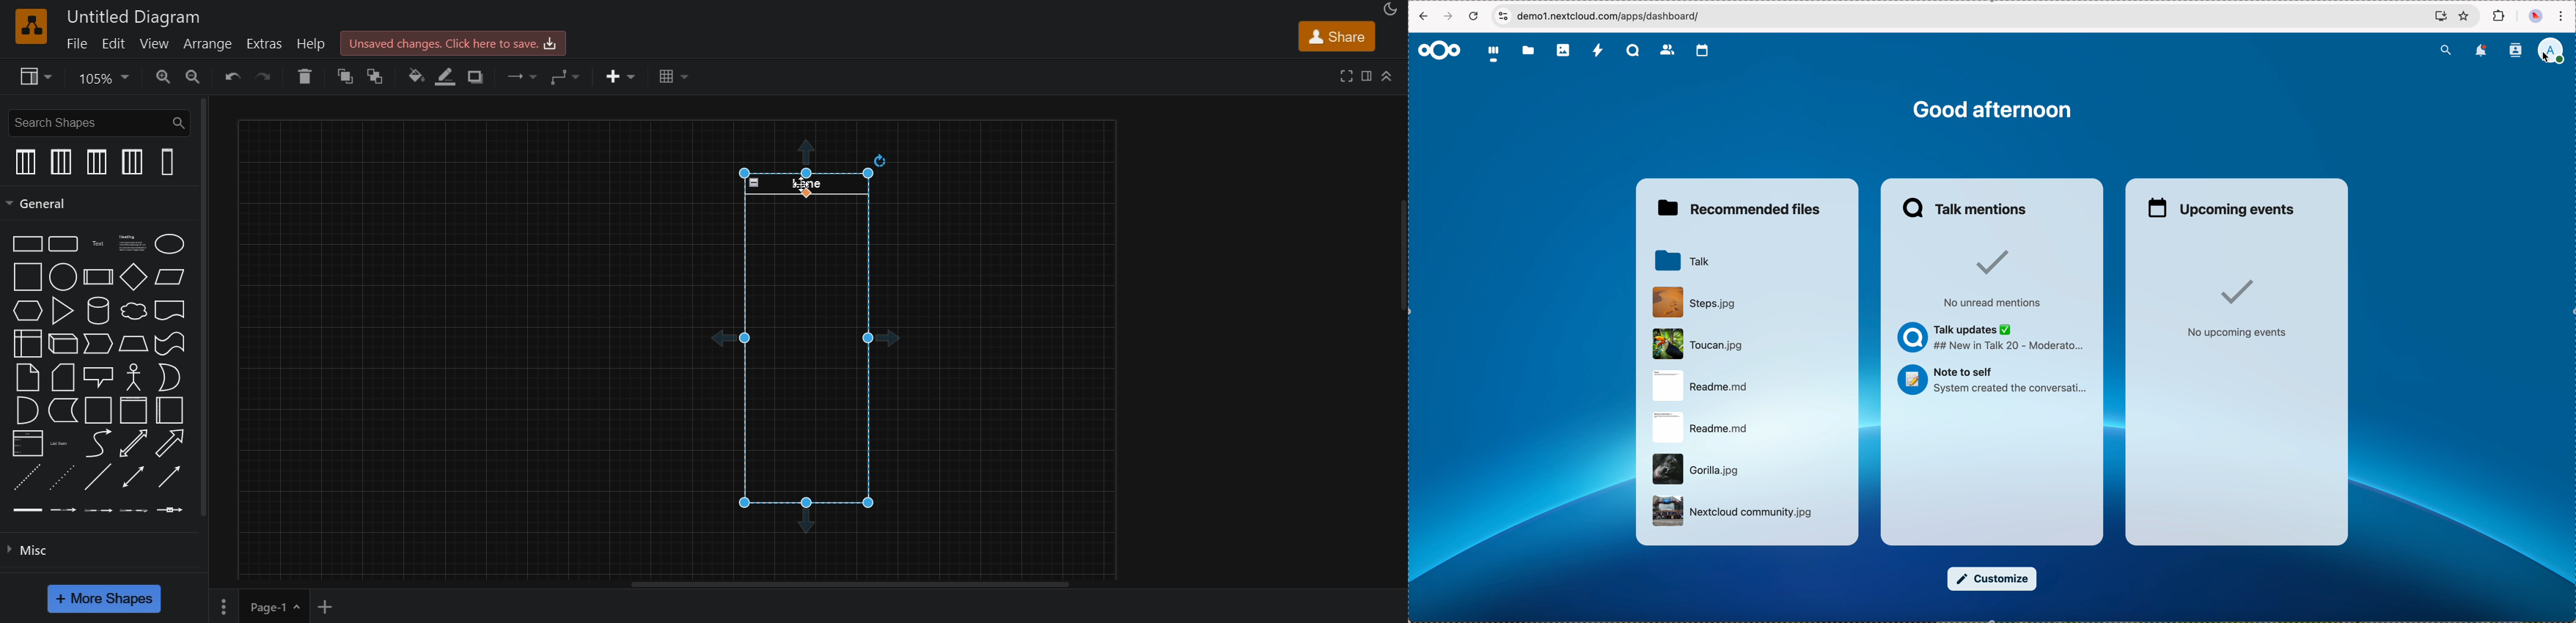 The height and width of the screenshot is (644, 2576). Describe the element at coordinates (133, 444) in the screenshot. I see `bidirectional arrow` at that location.